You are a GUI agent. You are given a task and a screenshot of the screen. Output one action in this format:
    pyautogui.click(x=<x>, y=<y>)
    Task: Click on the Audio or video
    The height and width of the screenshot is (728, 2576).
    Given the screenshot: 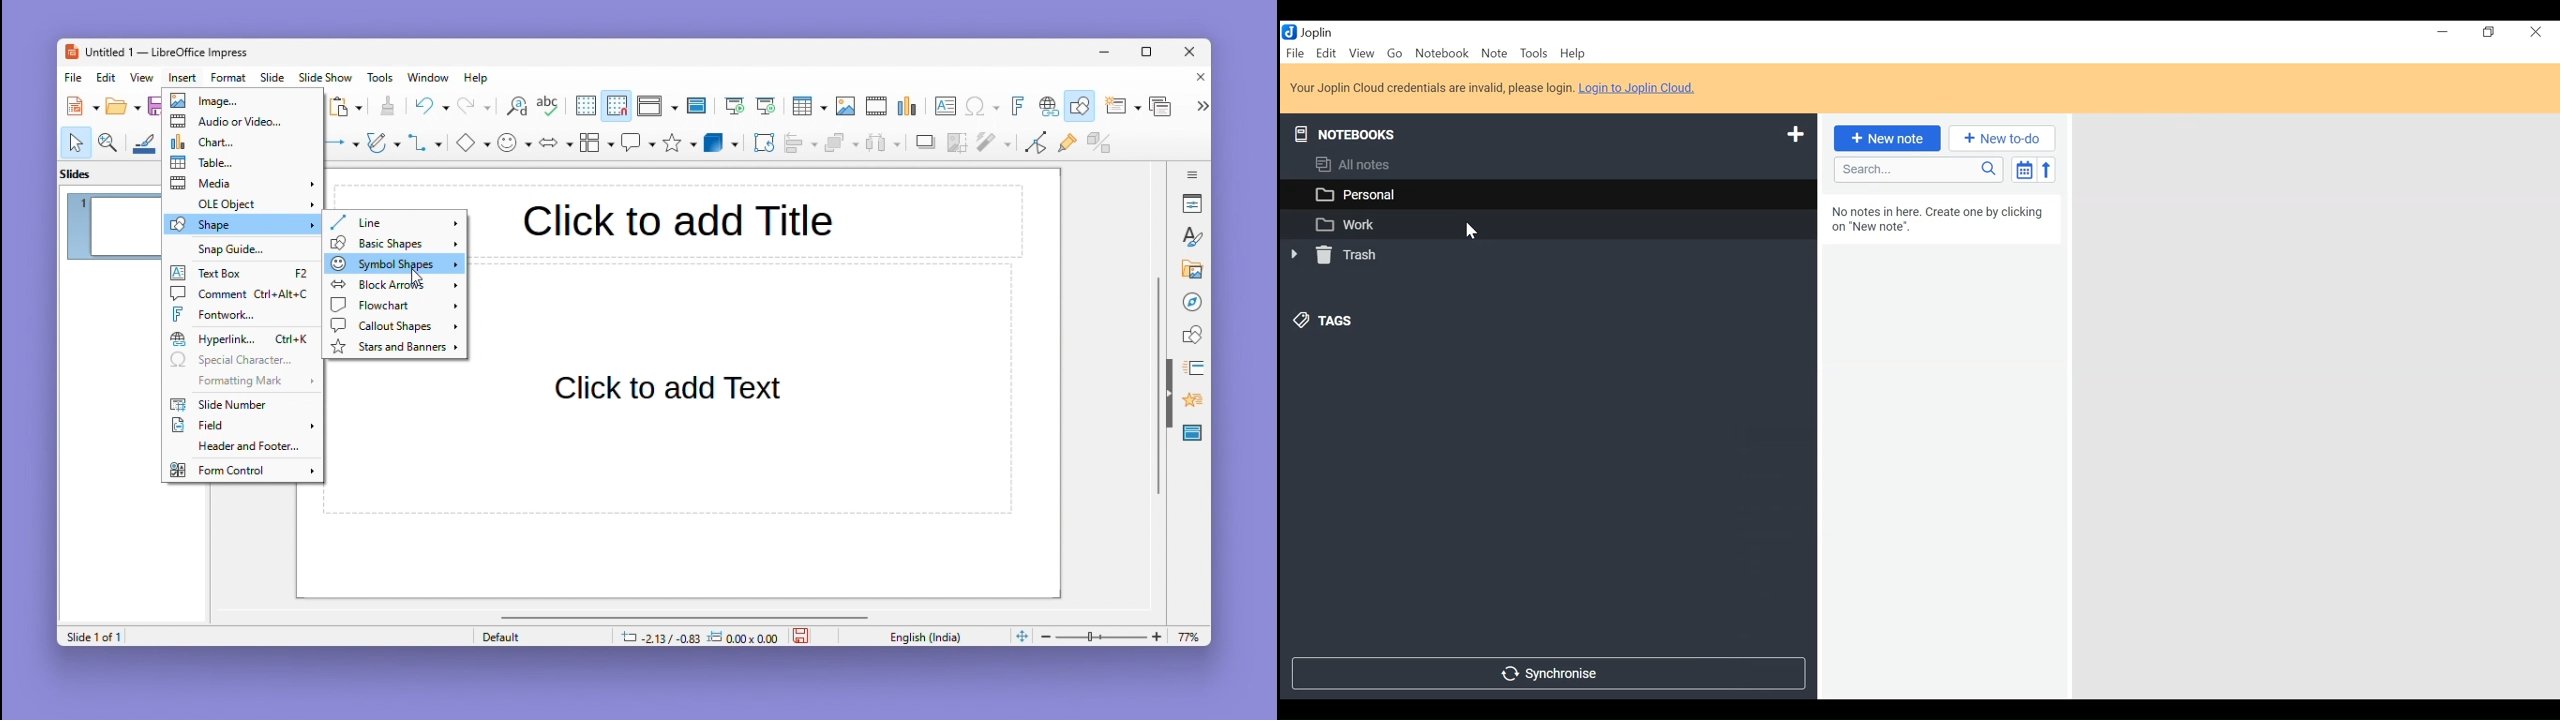 What is the action you would take?
    pyautogui.click(x=243, y=122)
    